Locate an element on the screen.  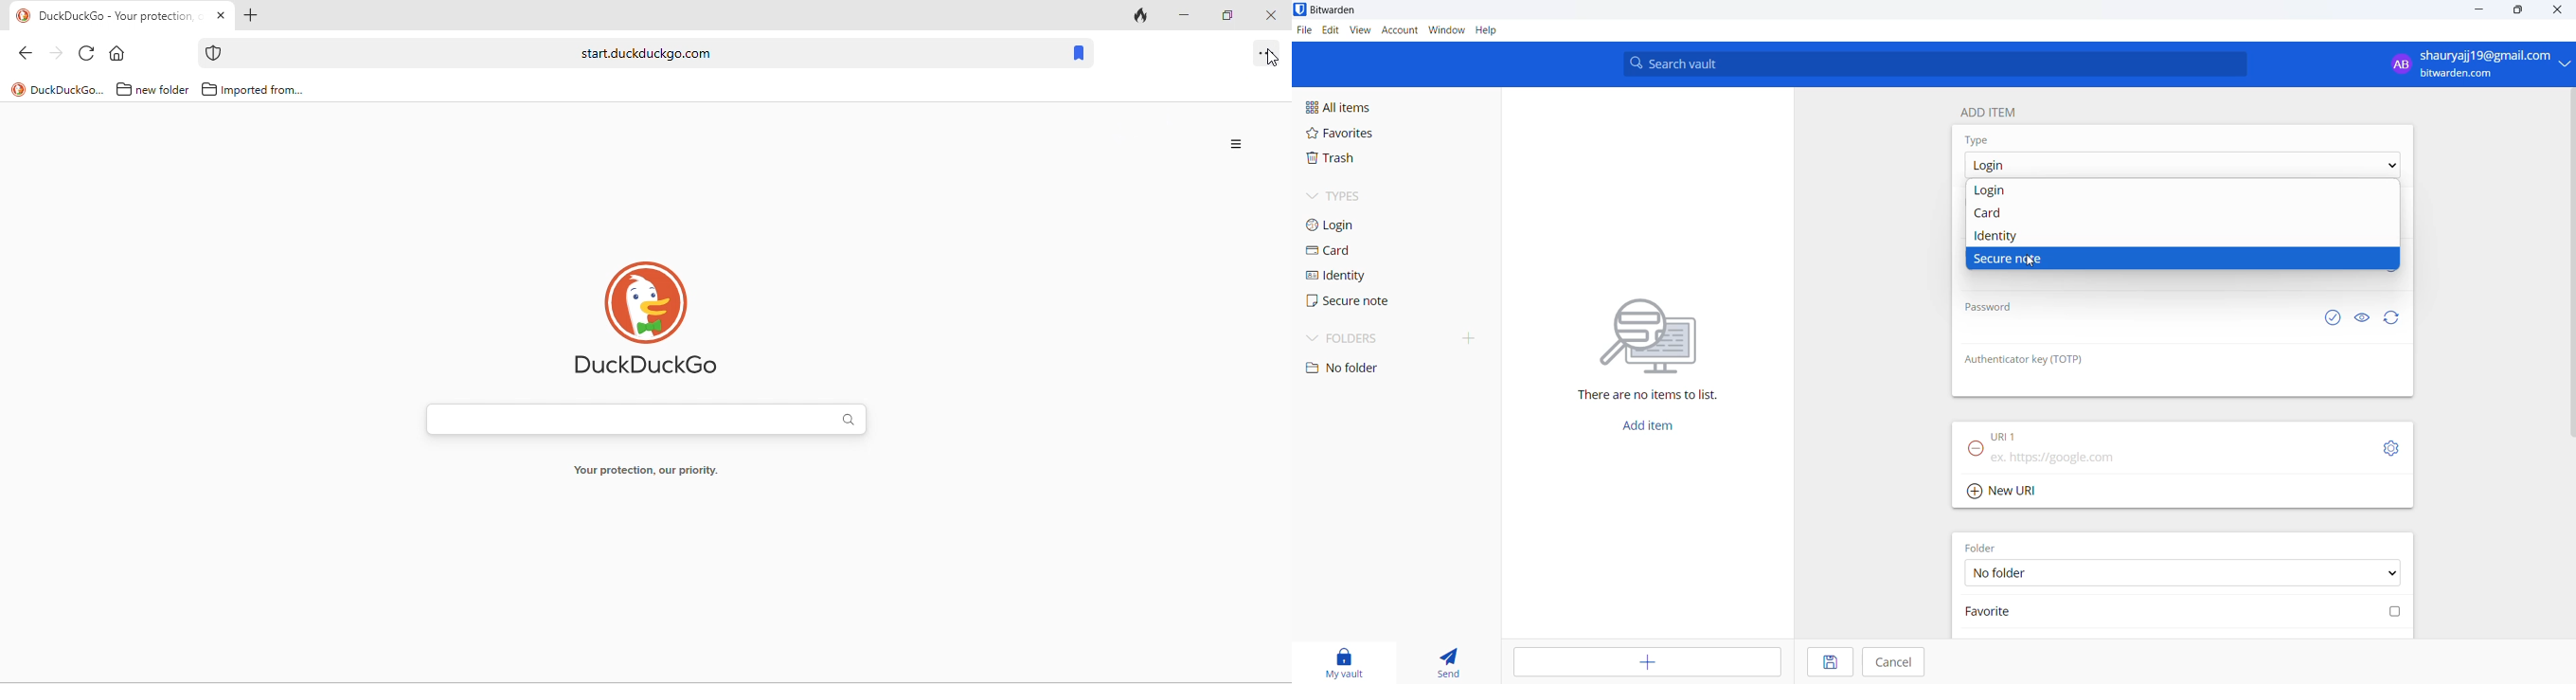
all items is located at coordinates (1367, 108).